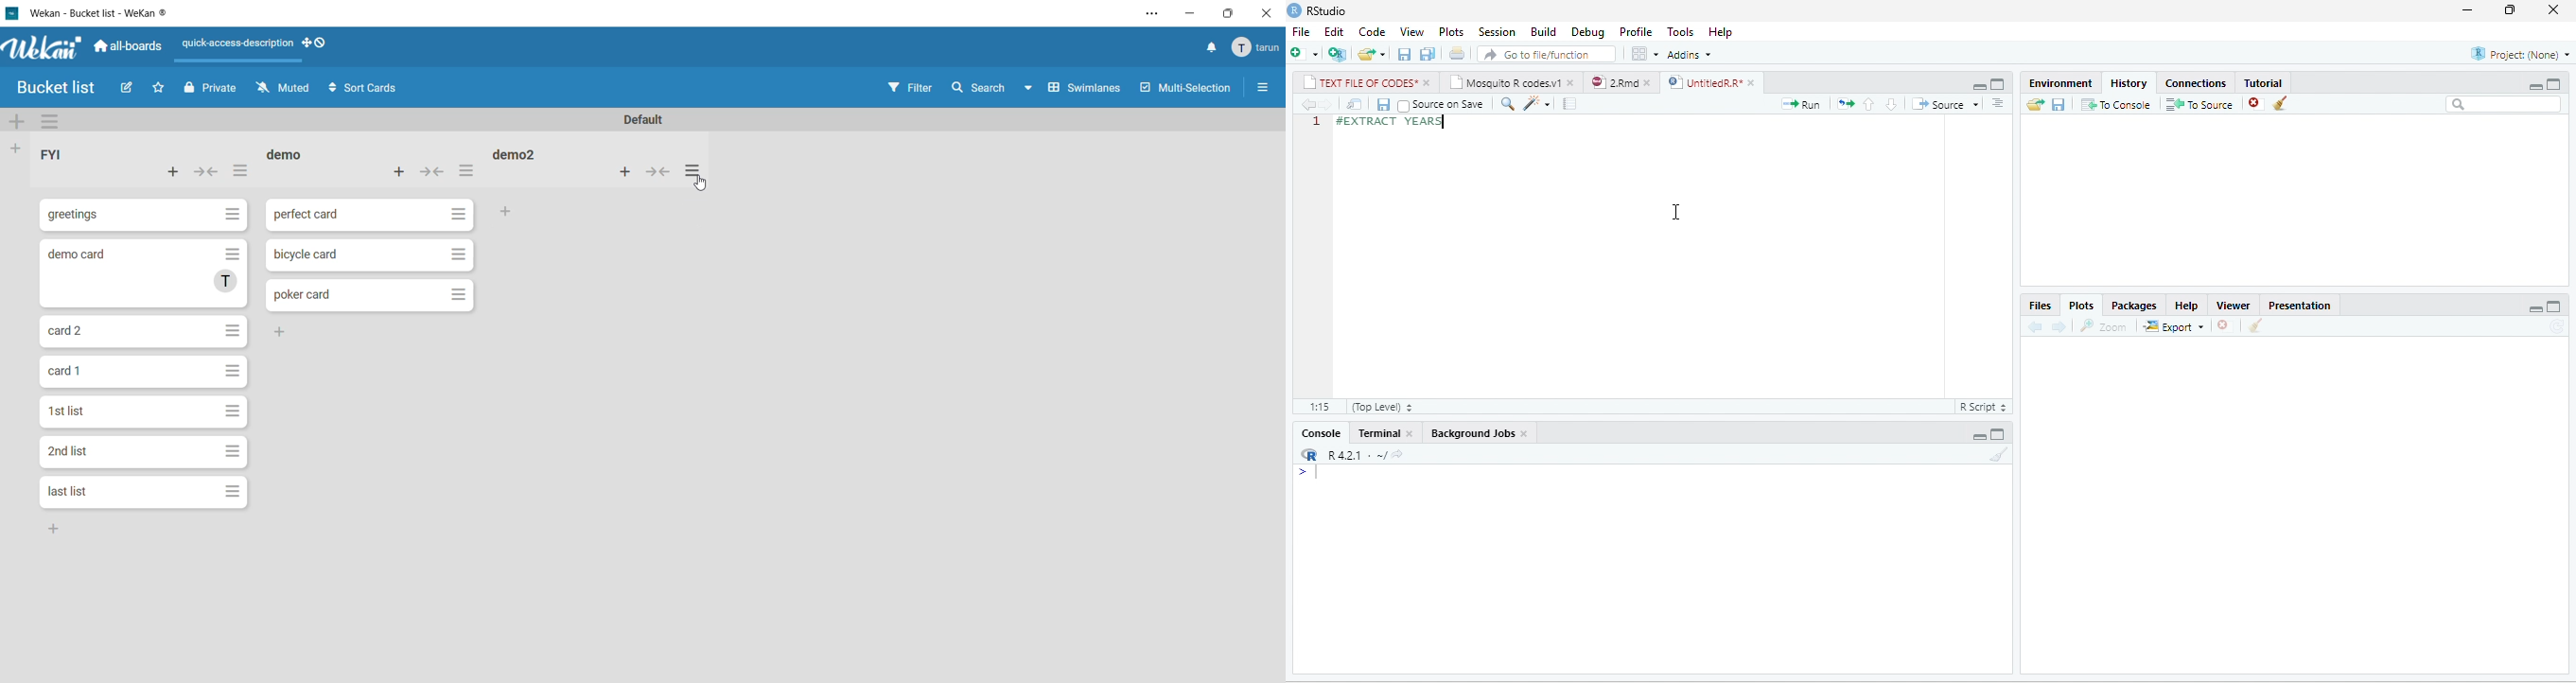  Describe the element at coordinates (159, 87) in the screenshot. I see `Favorite ` at that location.